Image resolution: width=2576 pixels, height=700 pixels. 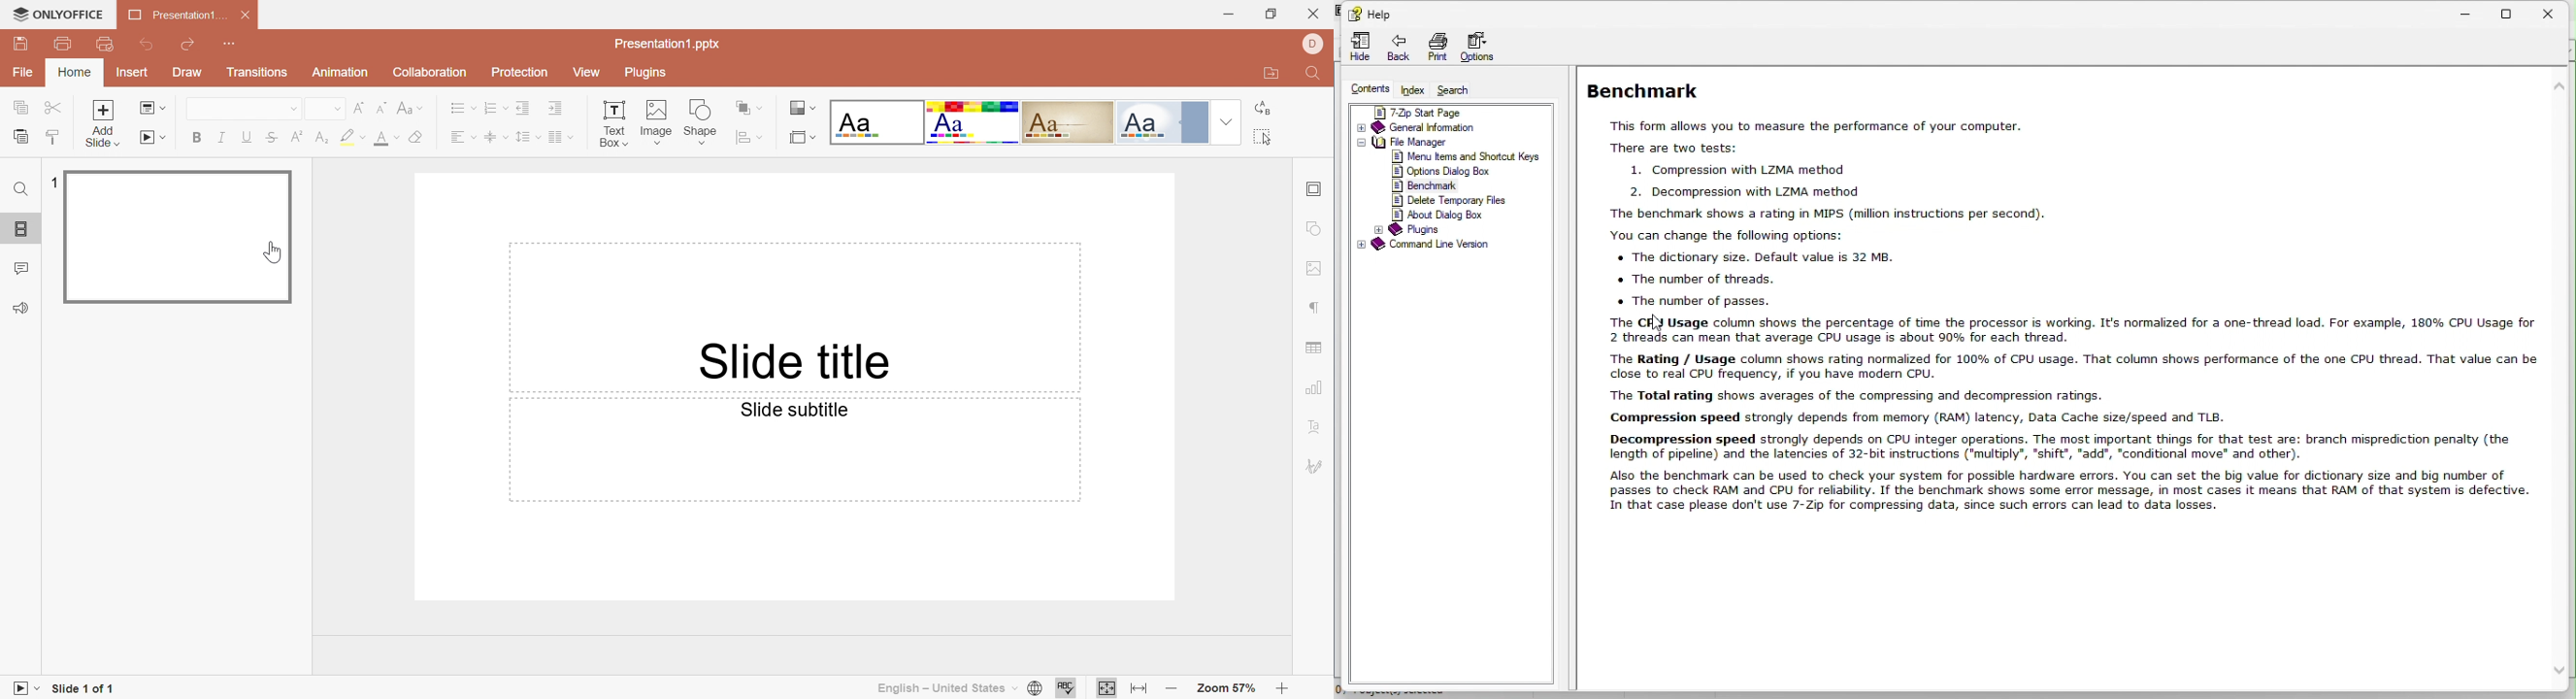 What do you see at coordinates (1314, 74) in the screenshot?
I see `Find` at bounding box center [1314, 74].